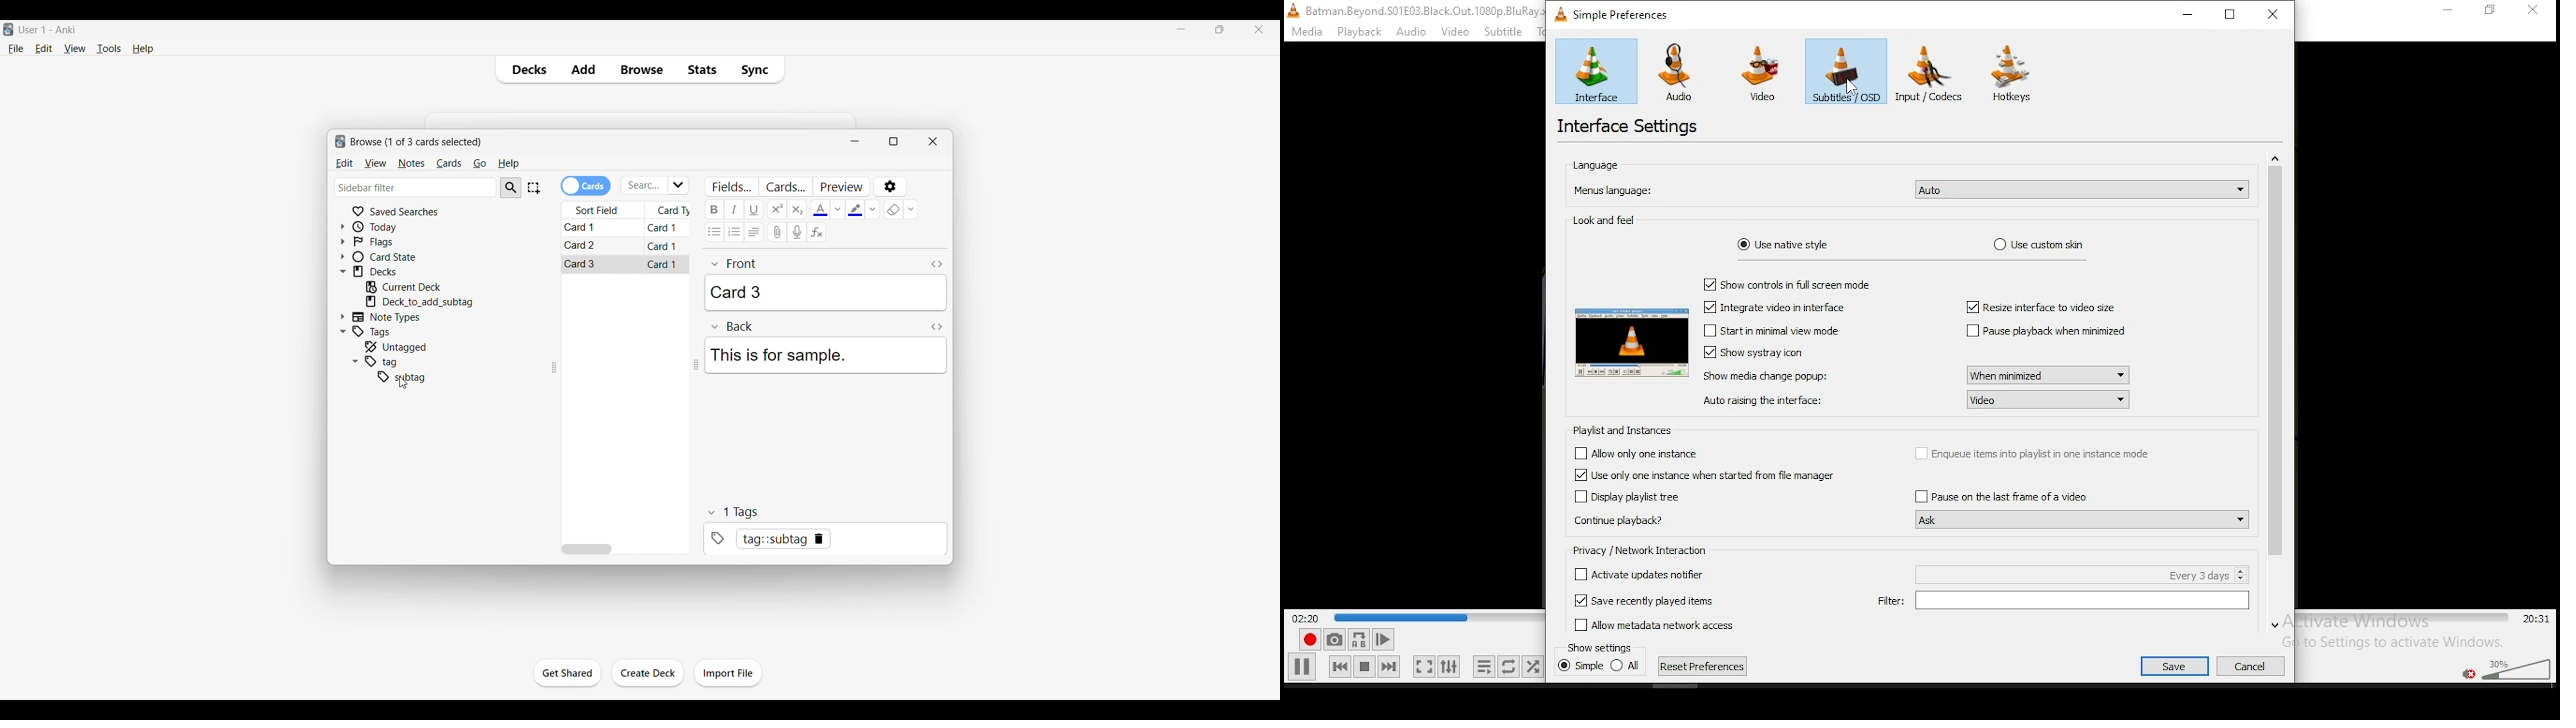  Describe the element at coordinates (714, 232) in the screenshot. I see `Unordered list` at that location.